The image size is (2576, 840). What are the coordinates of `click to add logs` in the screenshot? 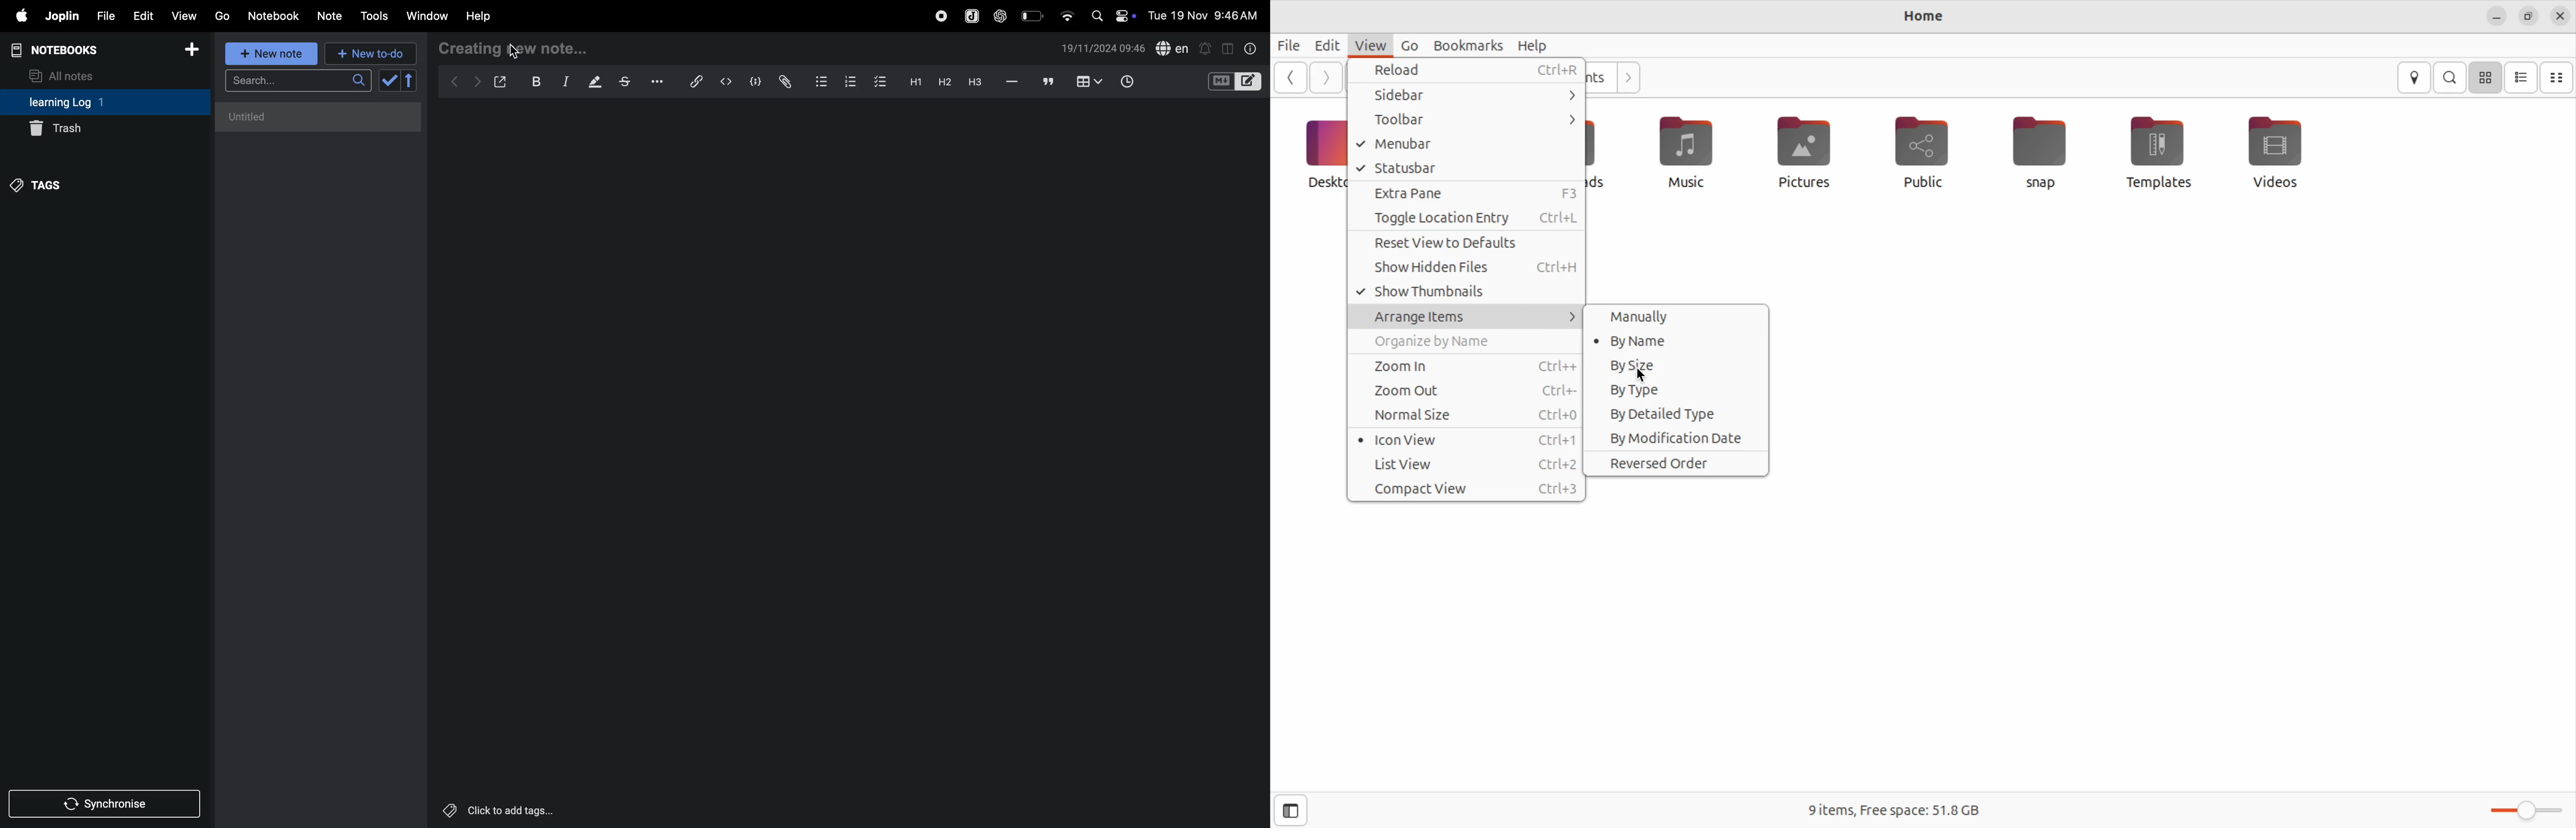 It's located at (497, 810).